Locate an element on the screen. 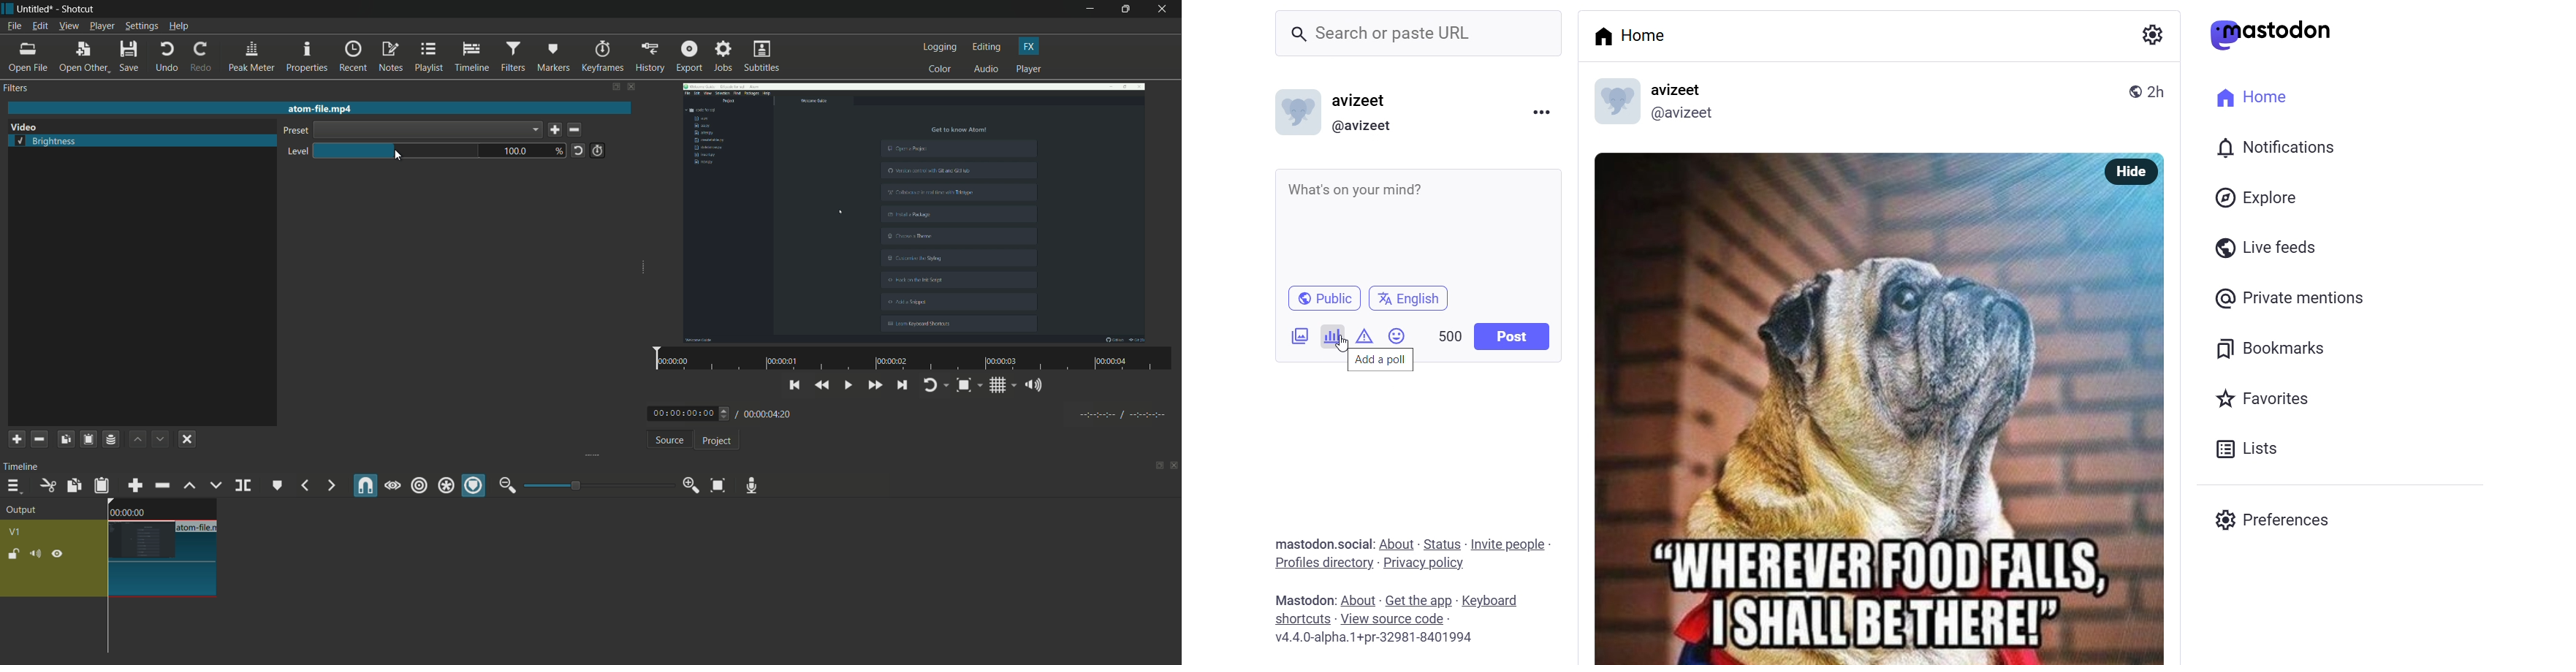 The image size is (2576, 672). social is located at coordinates (1353, 544).